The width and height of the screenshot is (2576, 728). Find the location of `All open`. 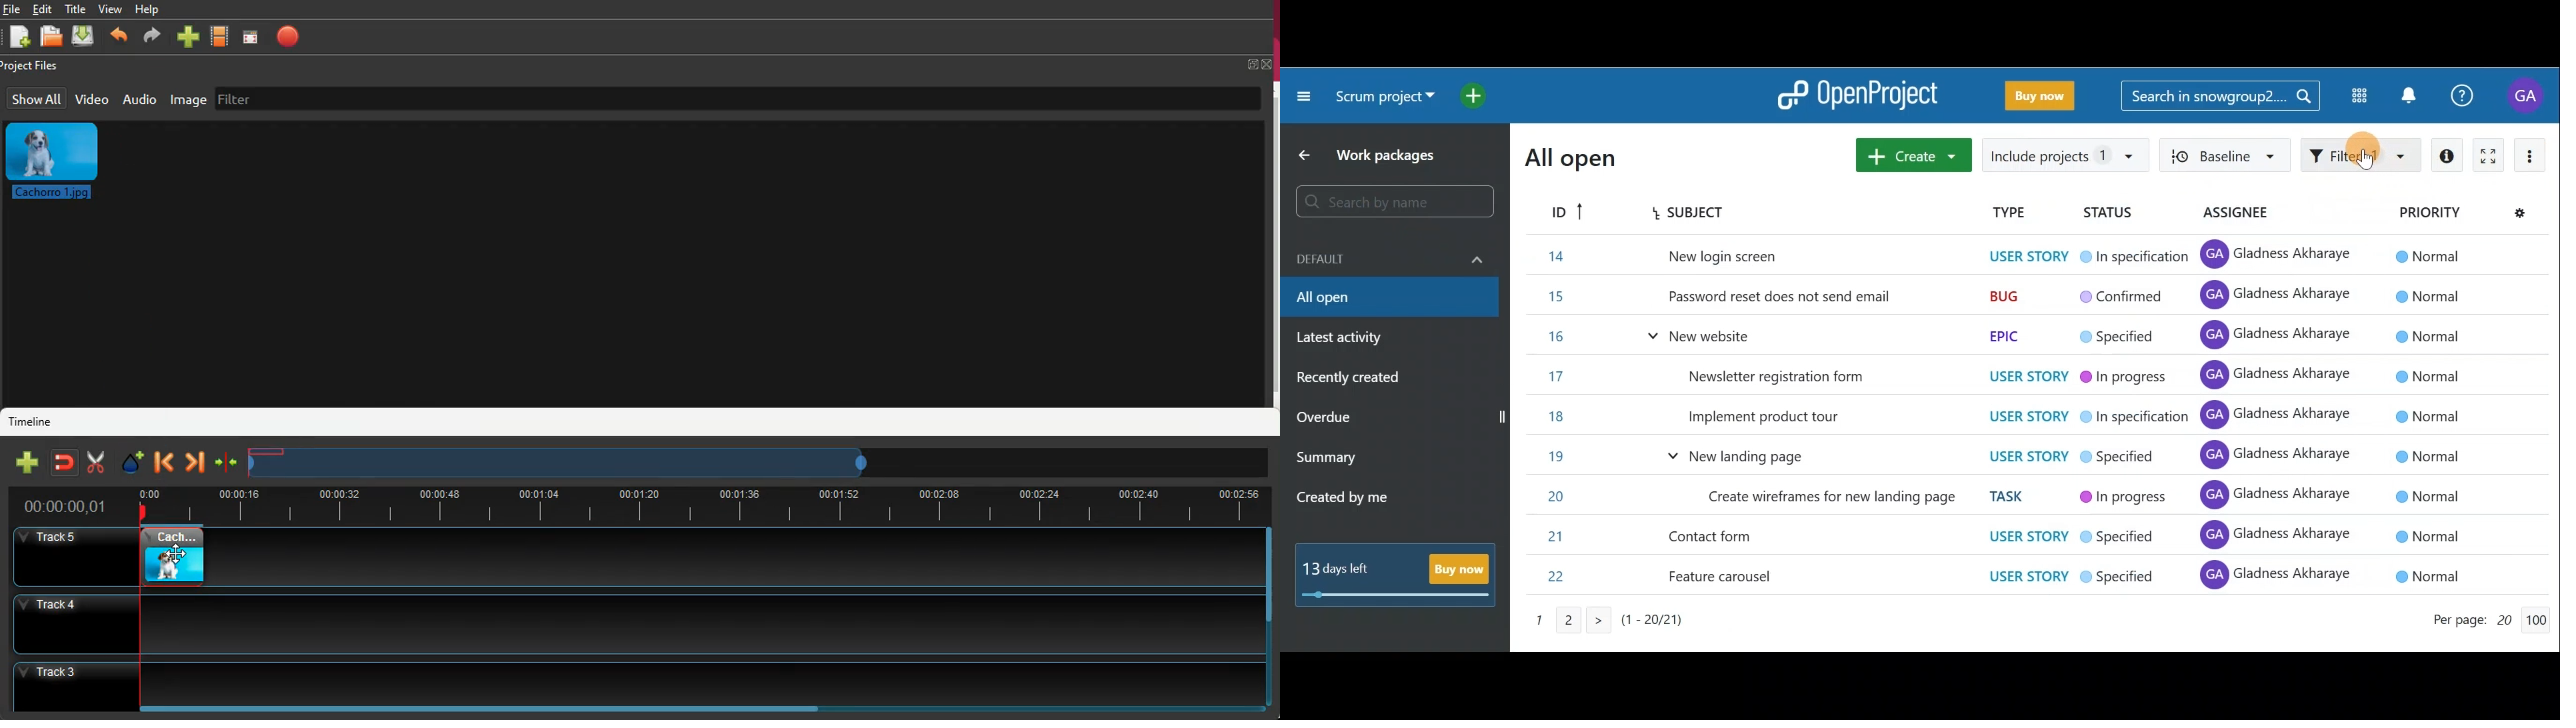

All open is located at coordinates (1583, 156).